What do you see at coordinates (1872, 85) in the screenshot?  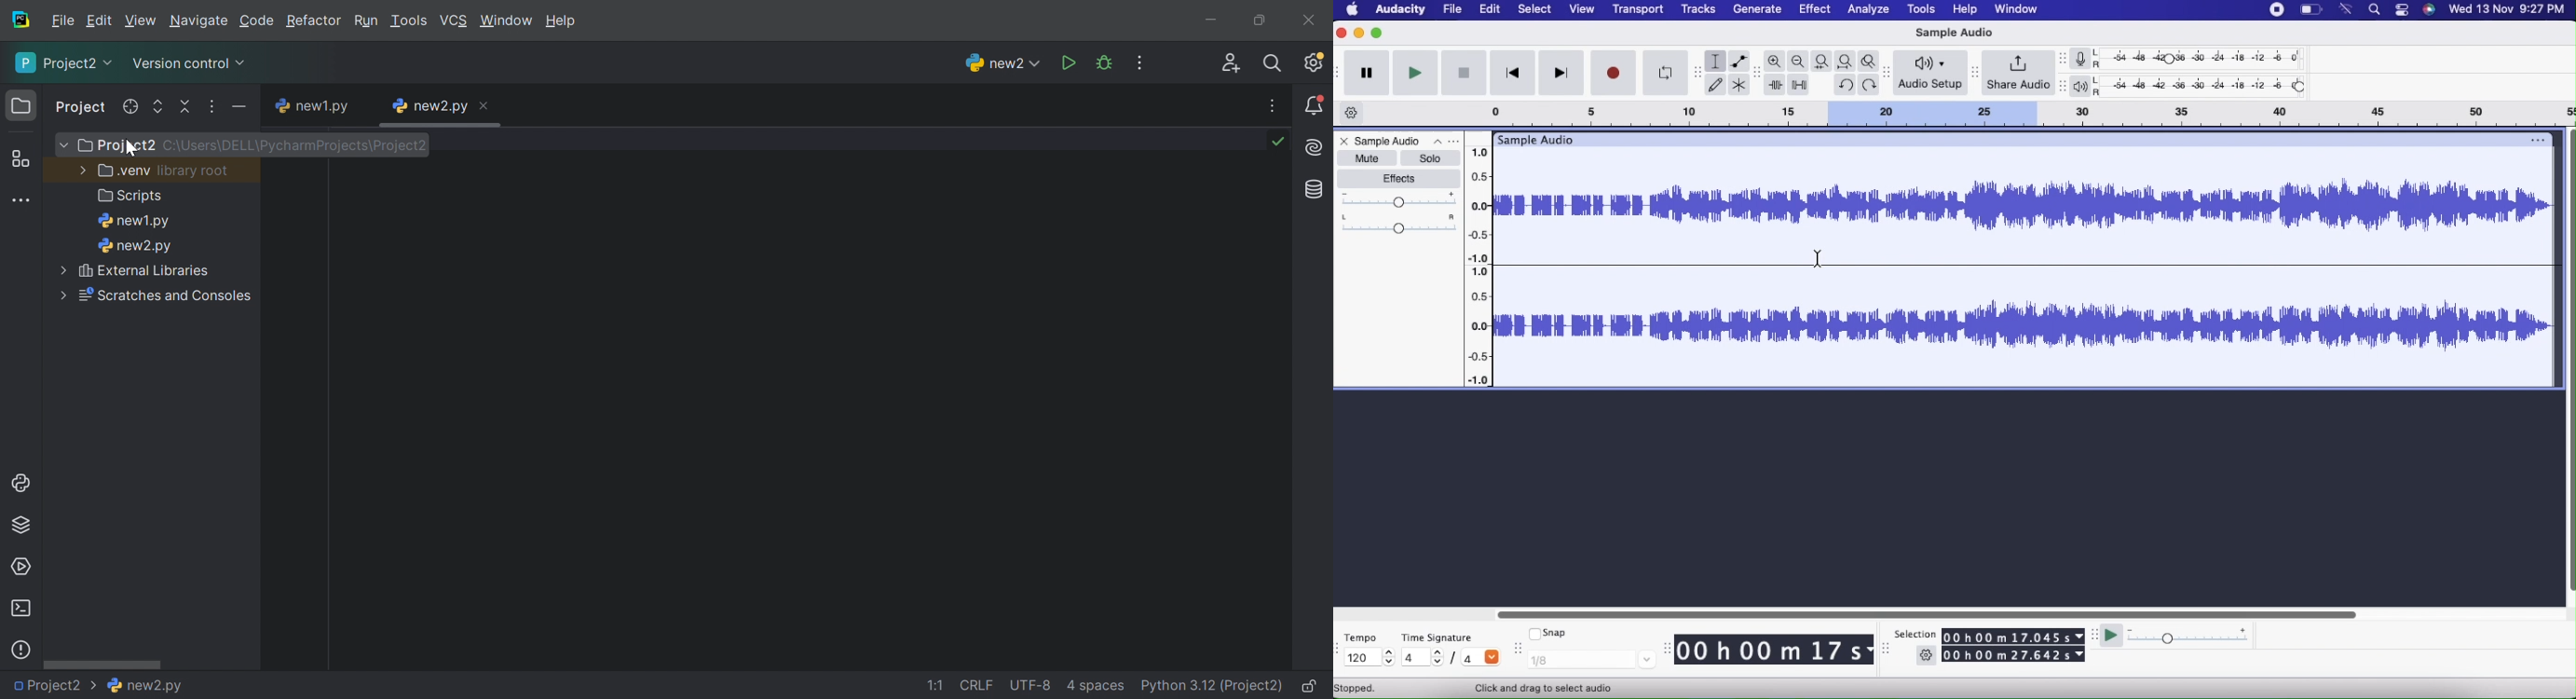 I see `Redo` at bounding box center [1872, 85].